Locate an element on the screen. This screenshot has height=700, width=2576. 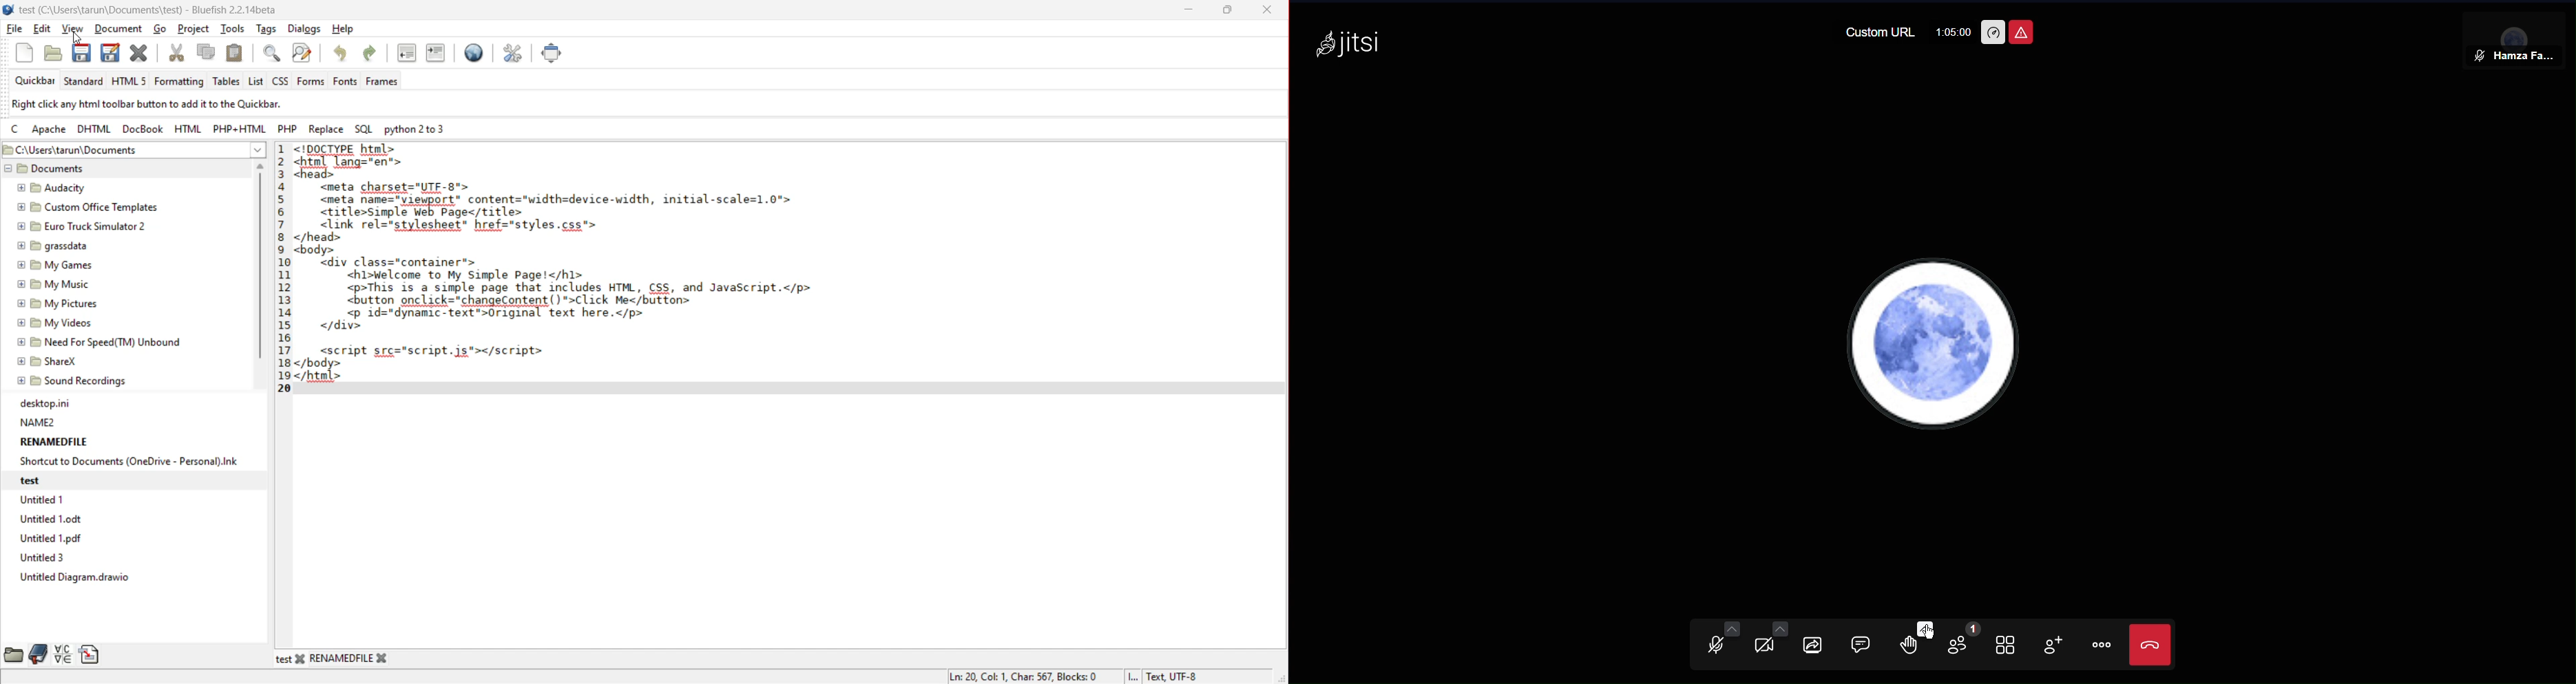
Performance Settings is located at coordinates (1992, 32).